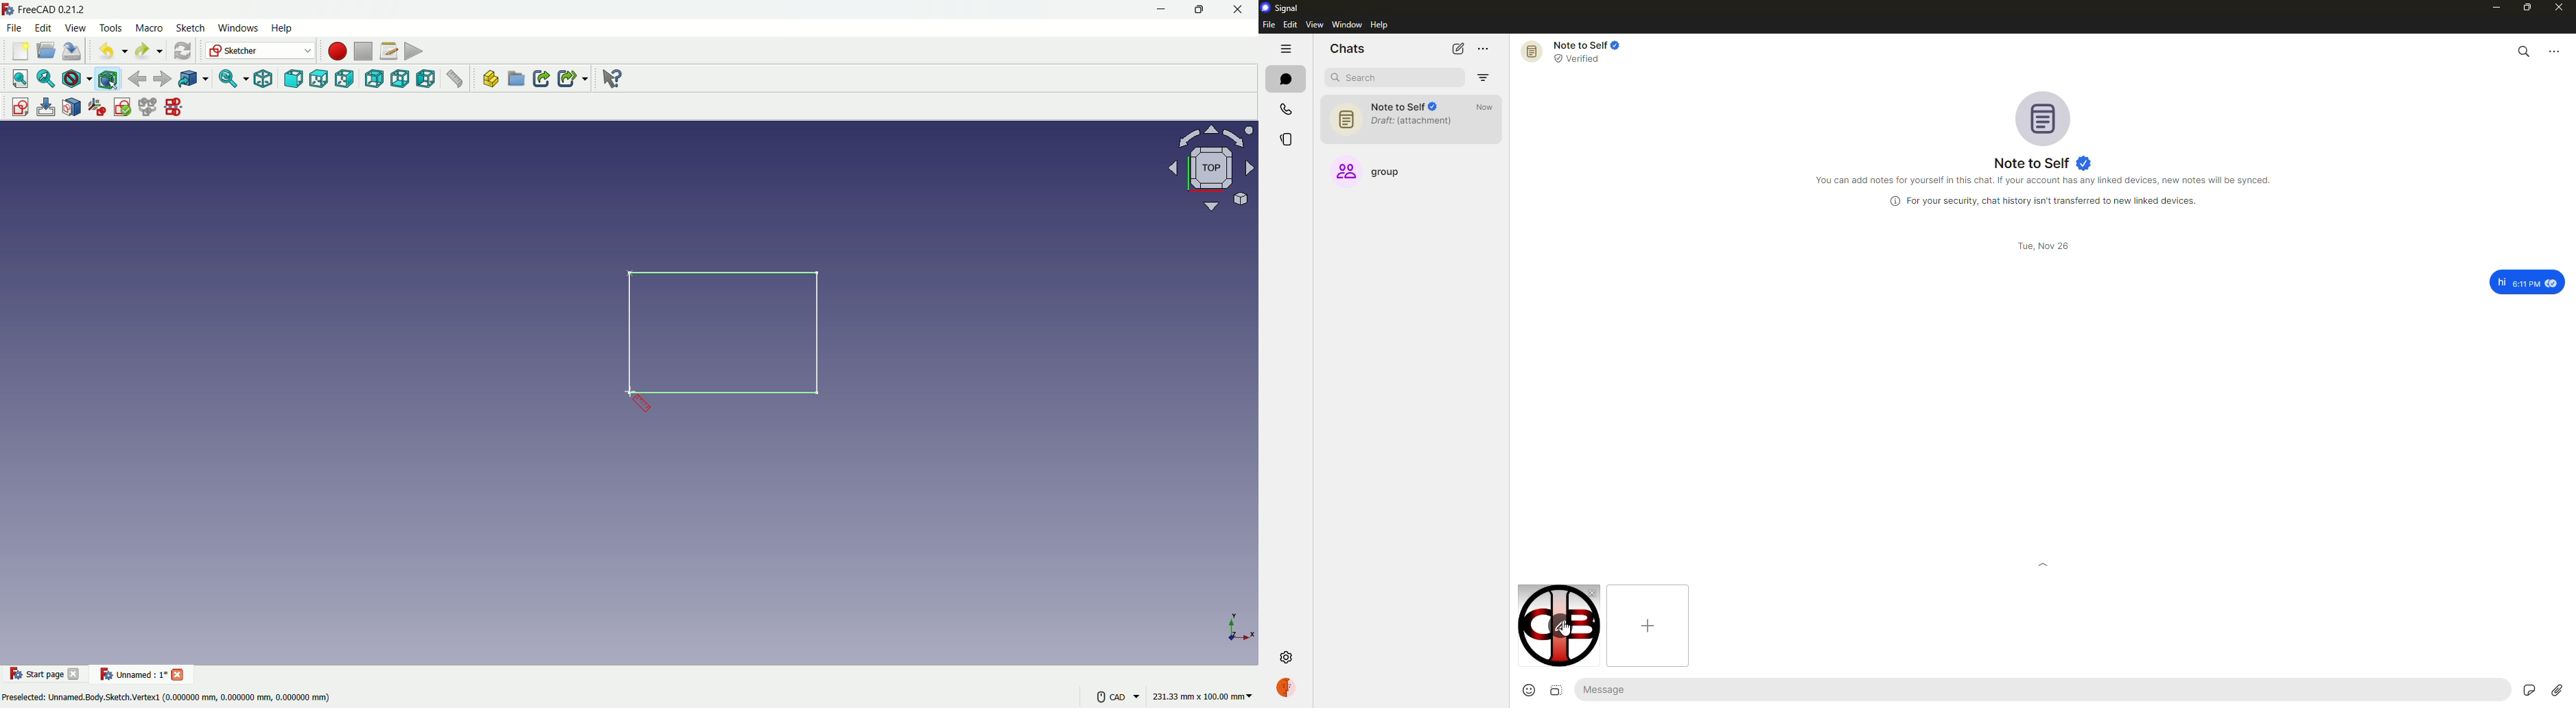  Describe the element at coordinates (8, 9) in the screenshot. I see `FreeCAD logo` at that location.